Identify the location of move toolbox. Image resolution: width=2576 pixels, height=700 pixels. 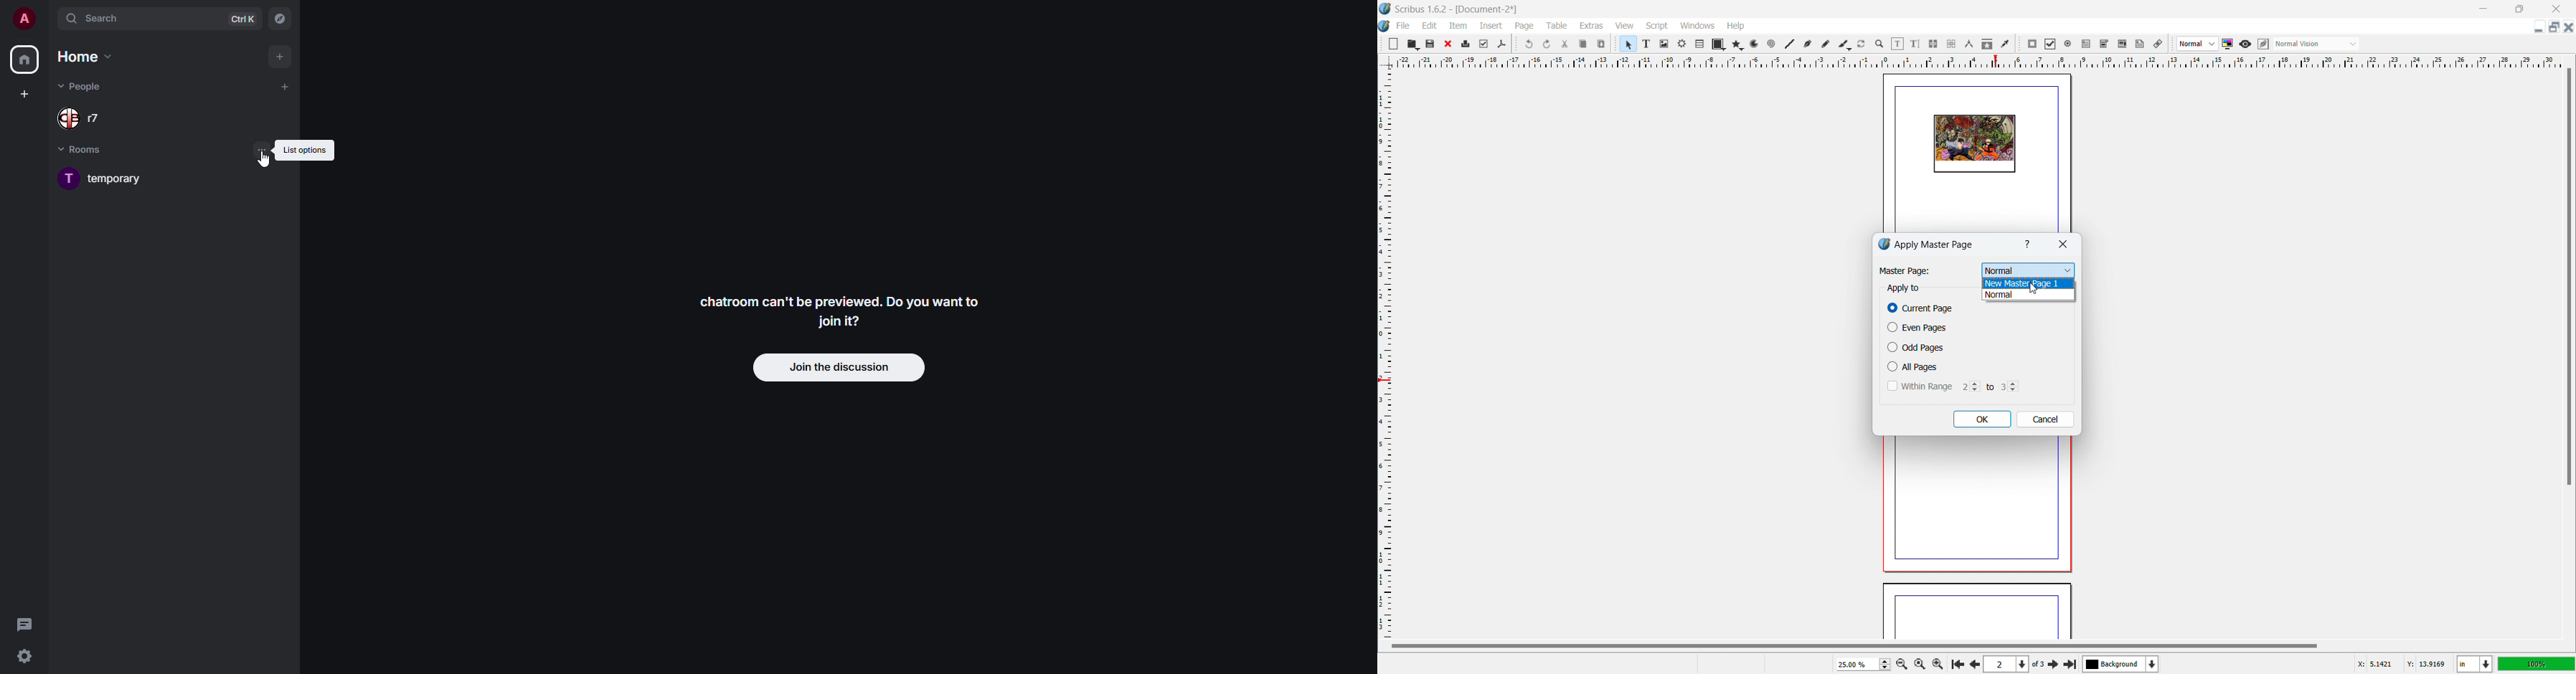
(1516, 43).